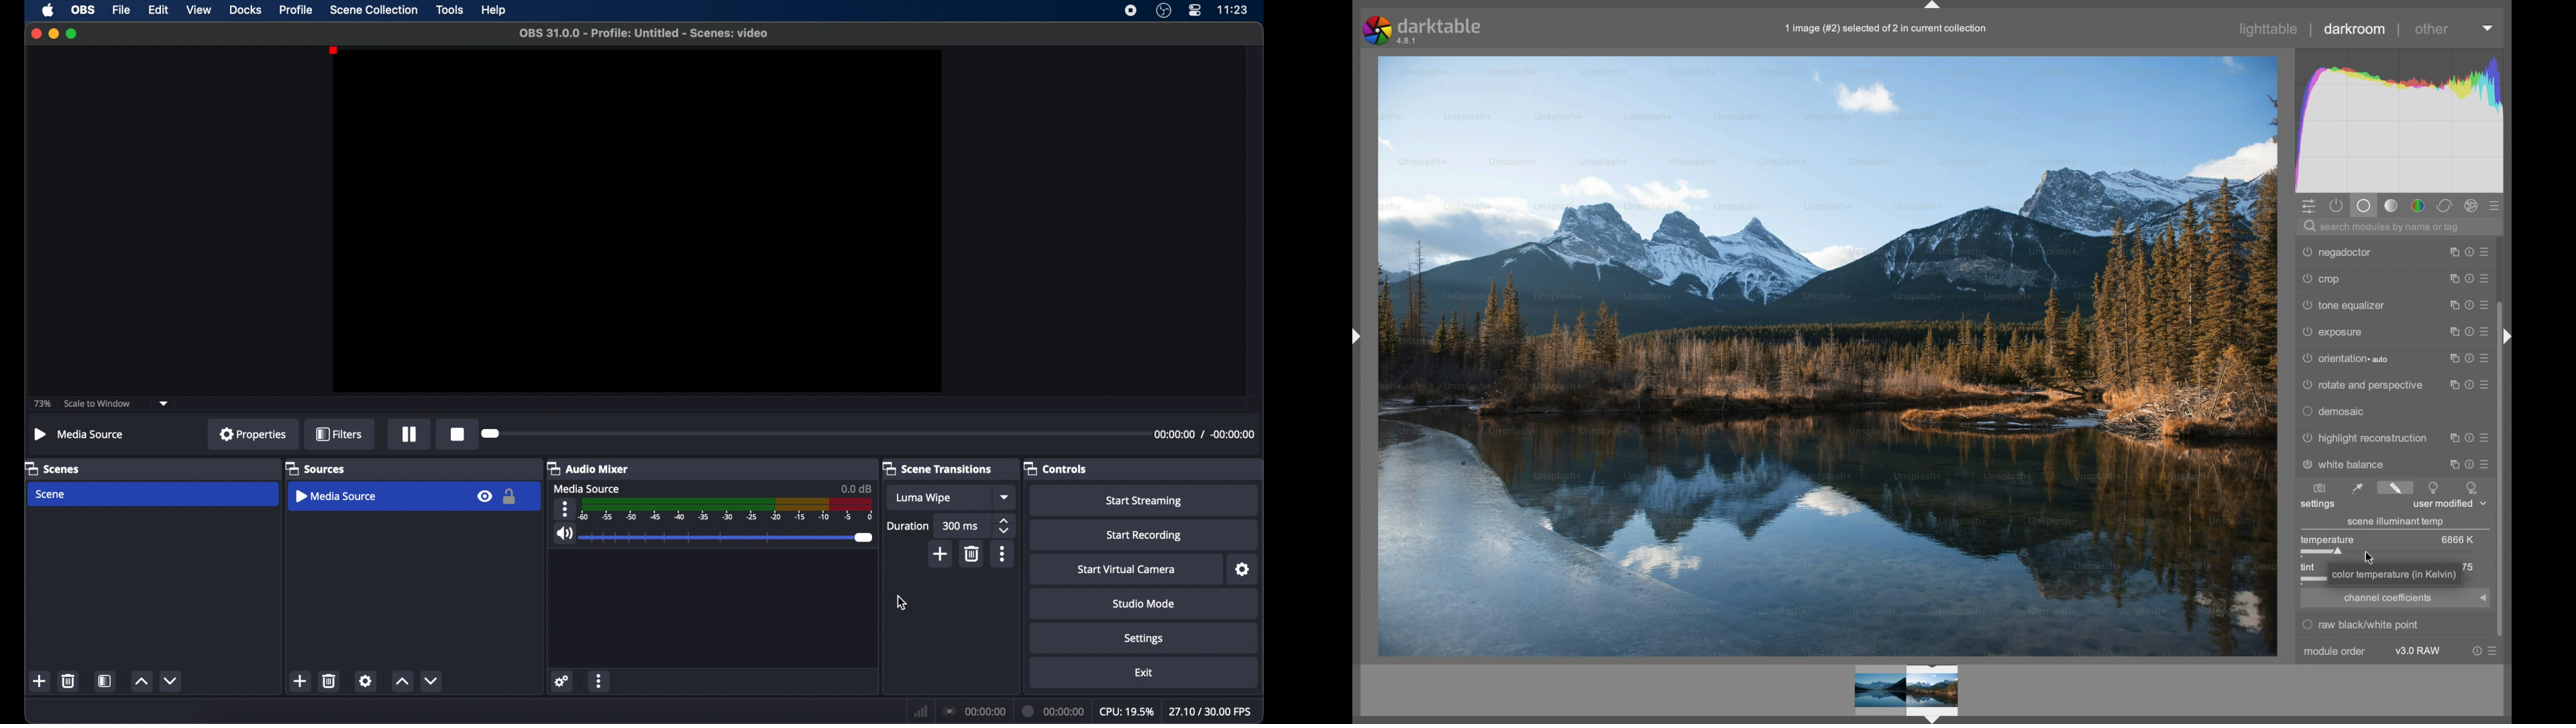  I want to click on slider, so click(729, 538).